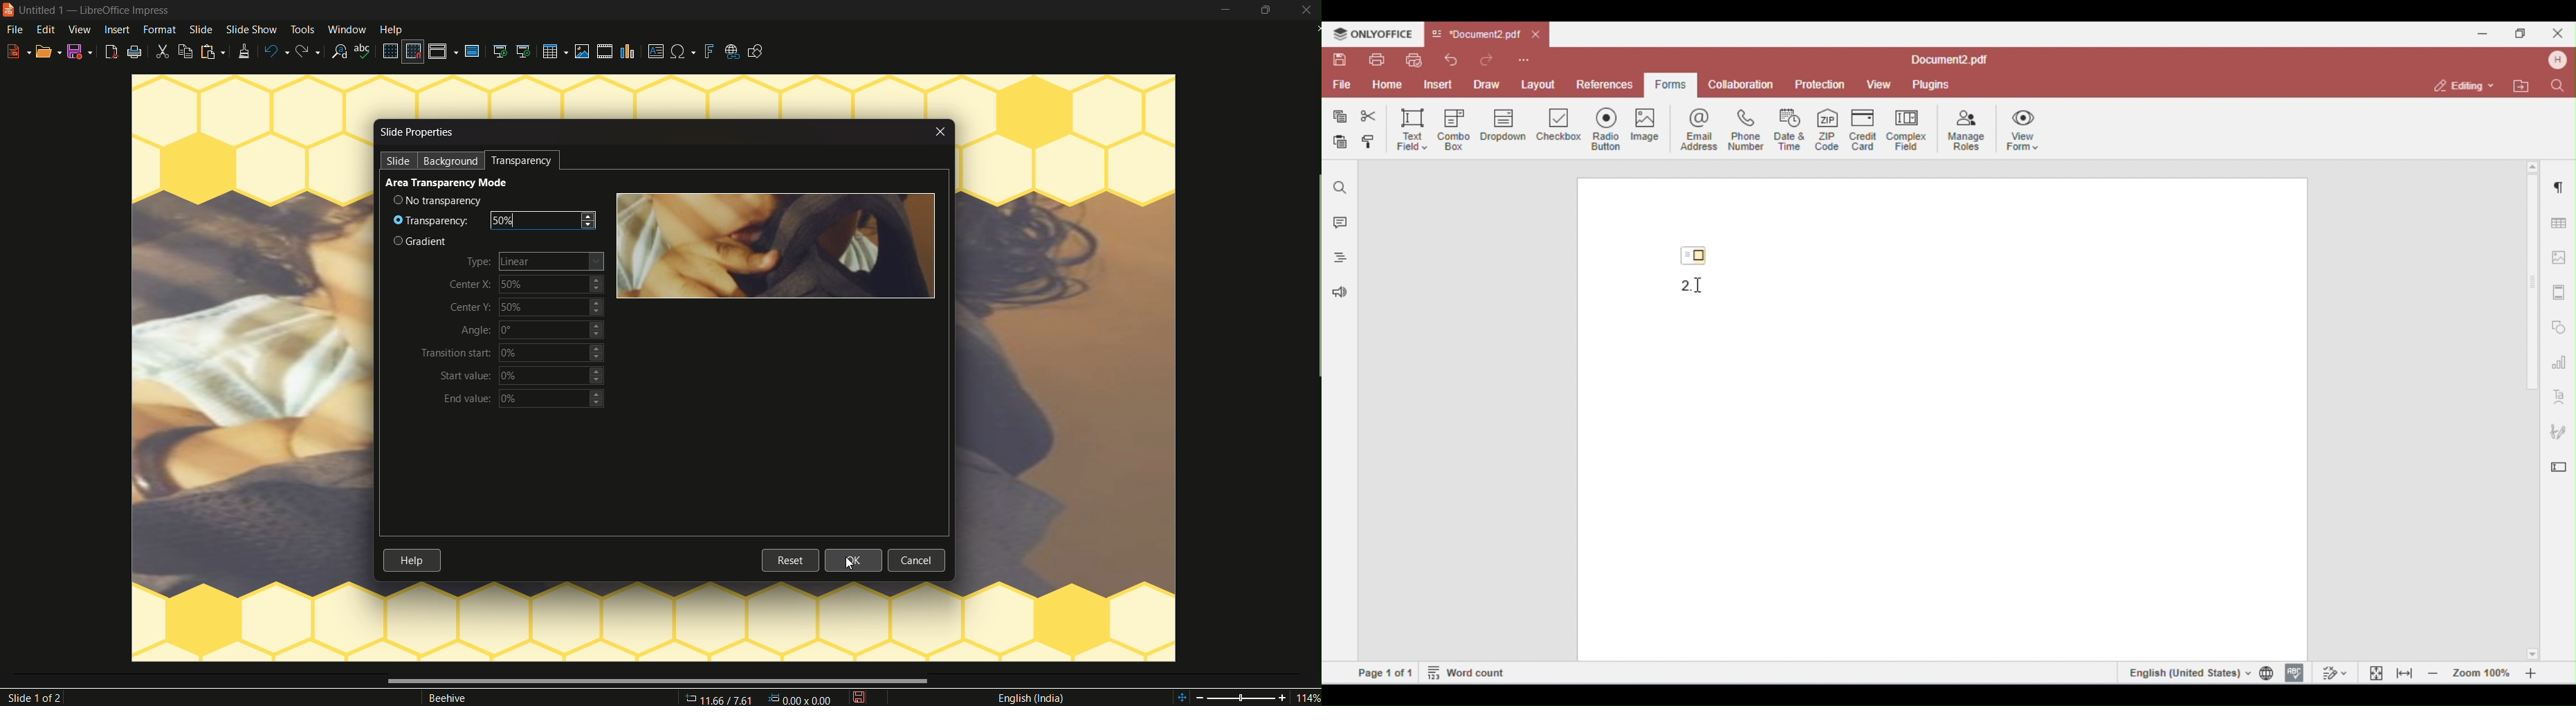 Image resolution: width=2576 pixels, height=728 pixels. What do you see at coordinates (1246, 696) in the screenshot?
I see `114%` at bounding box center [1246, 696].